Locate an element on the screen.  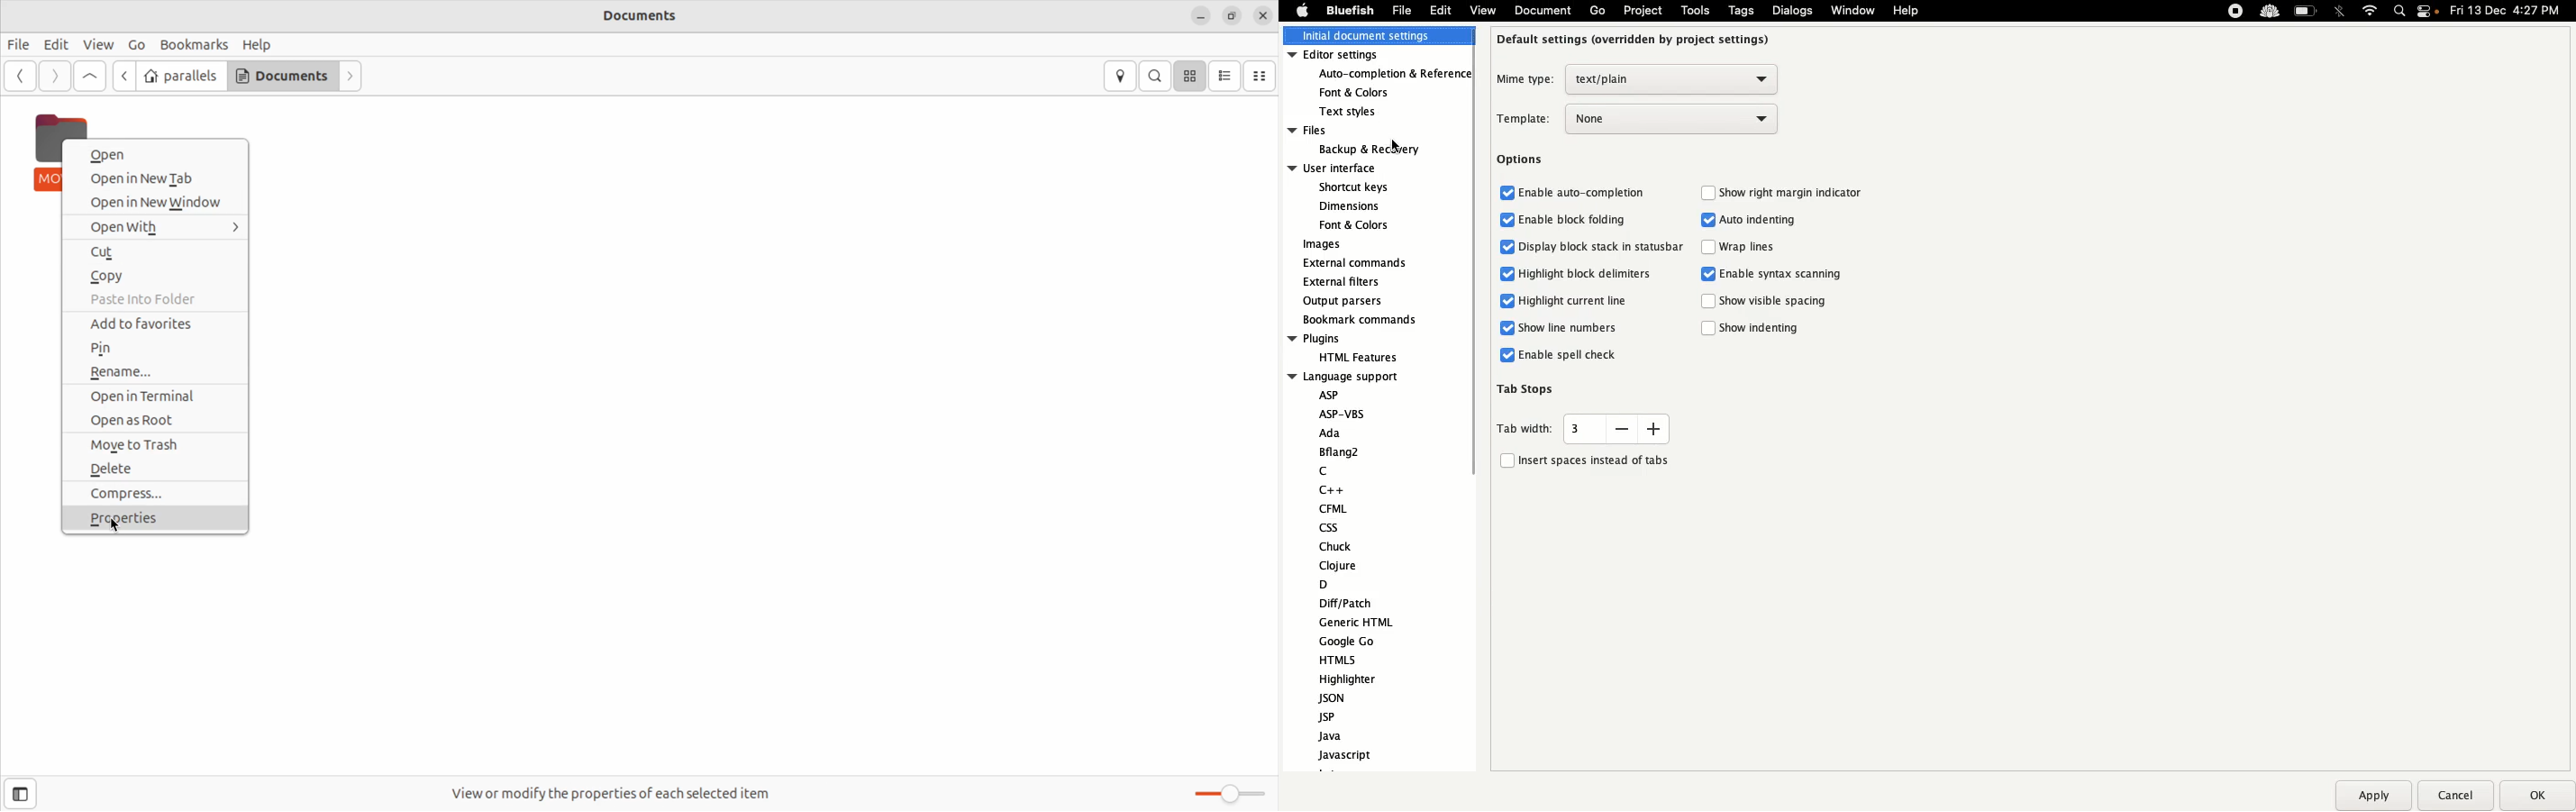
Scroll is located at coordinates (1473, 298).